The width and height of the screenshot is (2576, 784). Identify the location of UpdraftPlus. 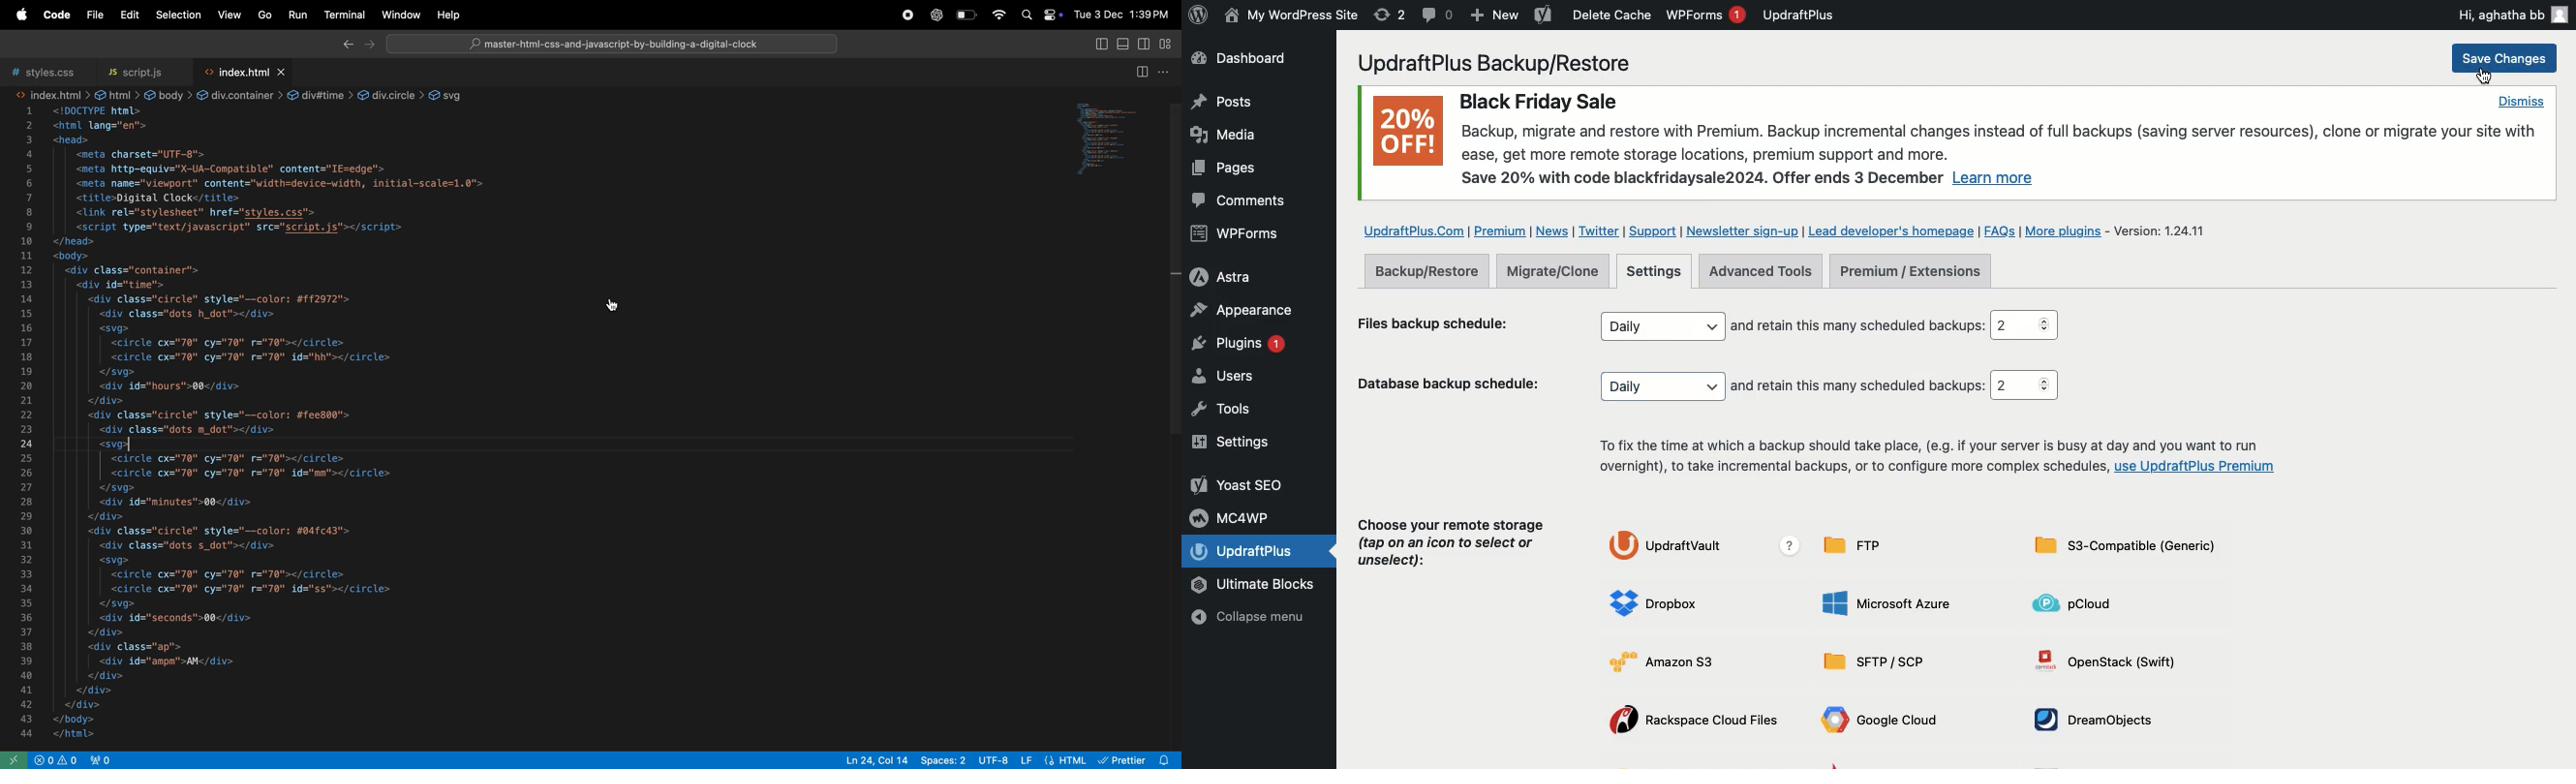
(1262, 551).